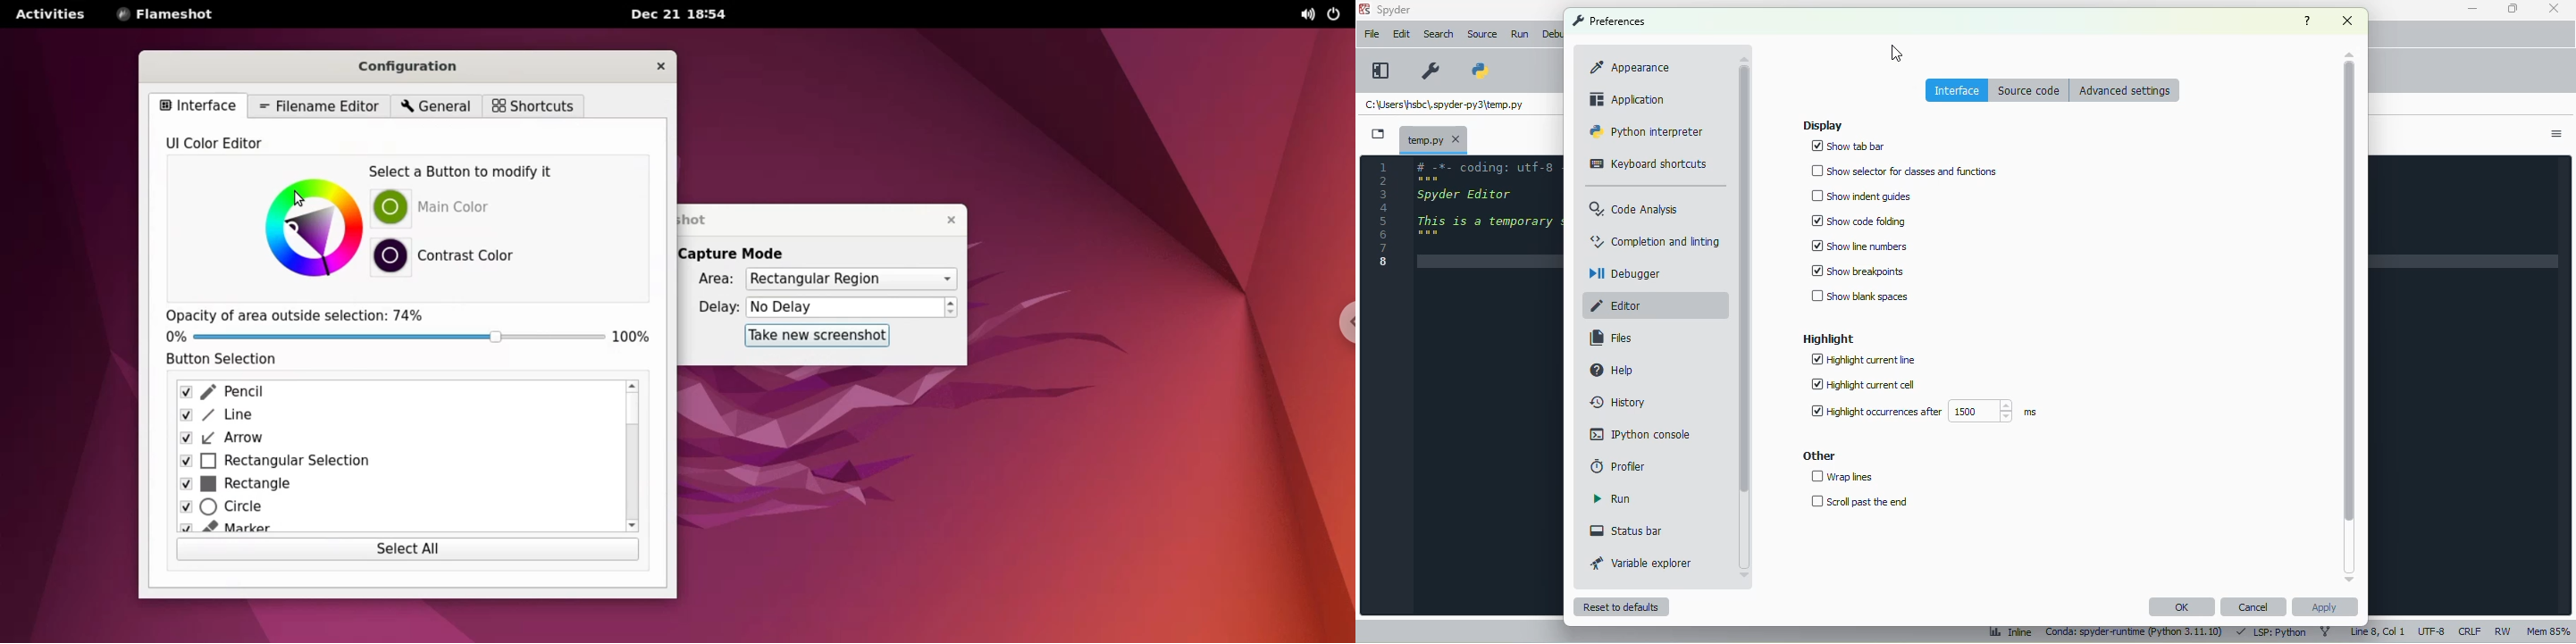  I want to click on UTF-8, so click(2432, 631).